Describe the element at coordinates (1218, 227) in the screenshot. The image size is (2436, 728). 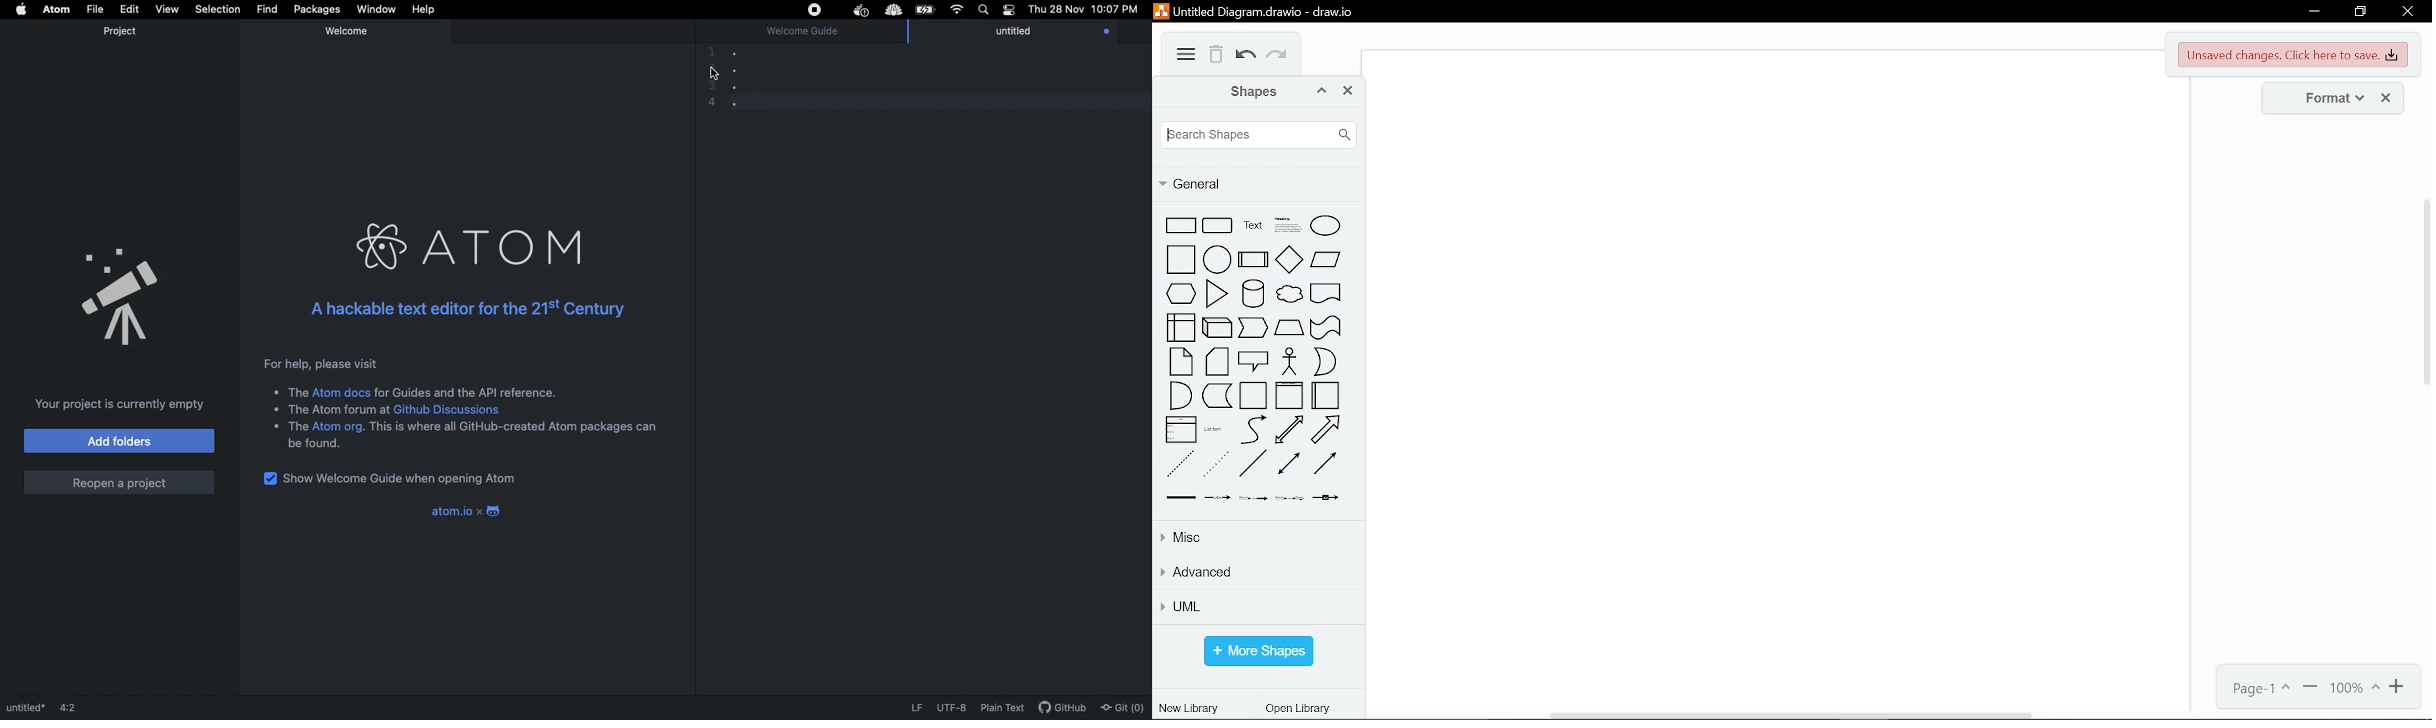
I see `rounded rectangle` at that location.